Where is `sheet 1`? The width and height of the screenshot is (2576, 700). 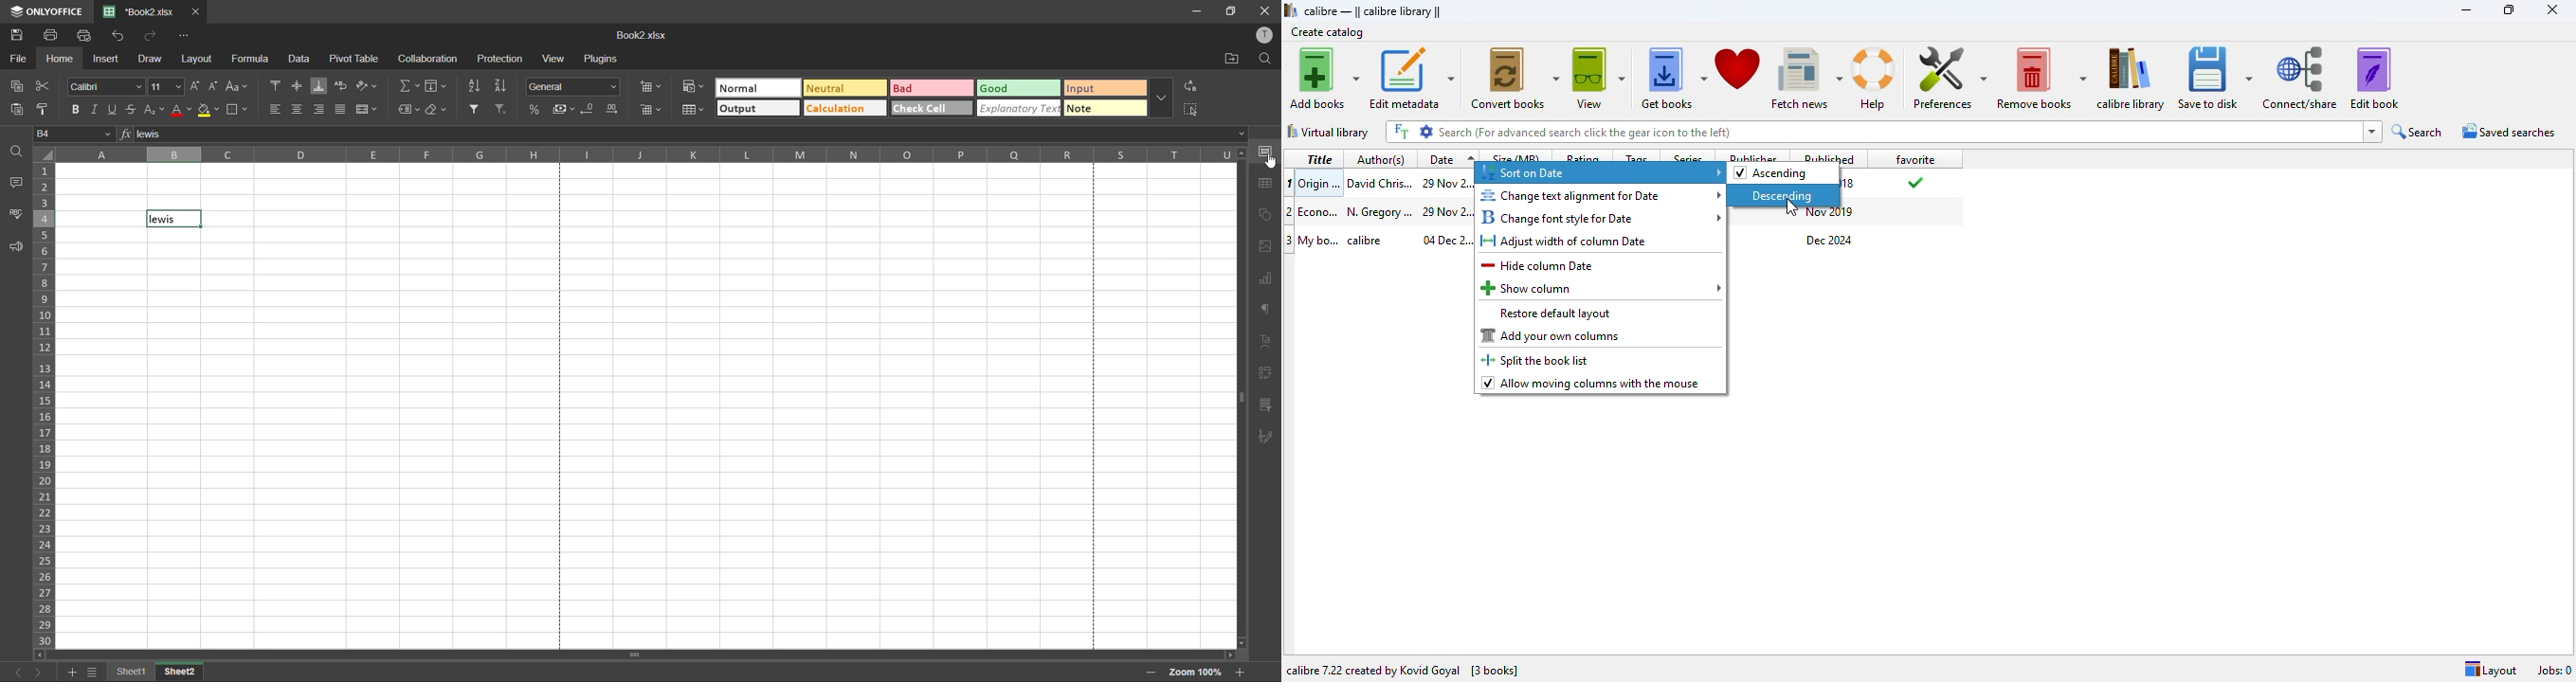 sheet 1 is located at coordinates (132, 673).